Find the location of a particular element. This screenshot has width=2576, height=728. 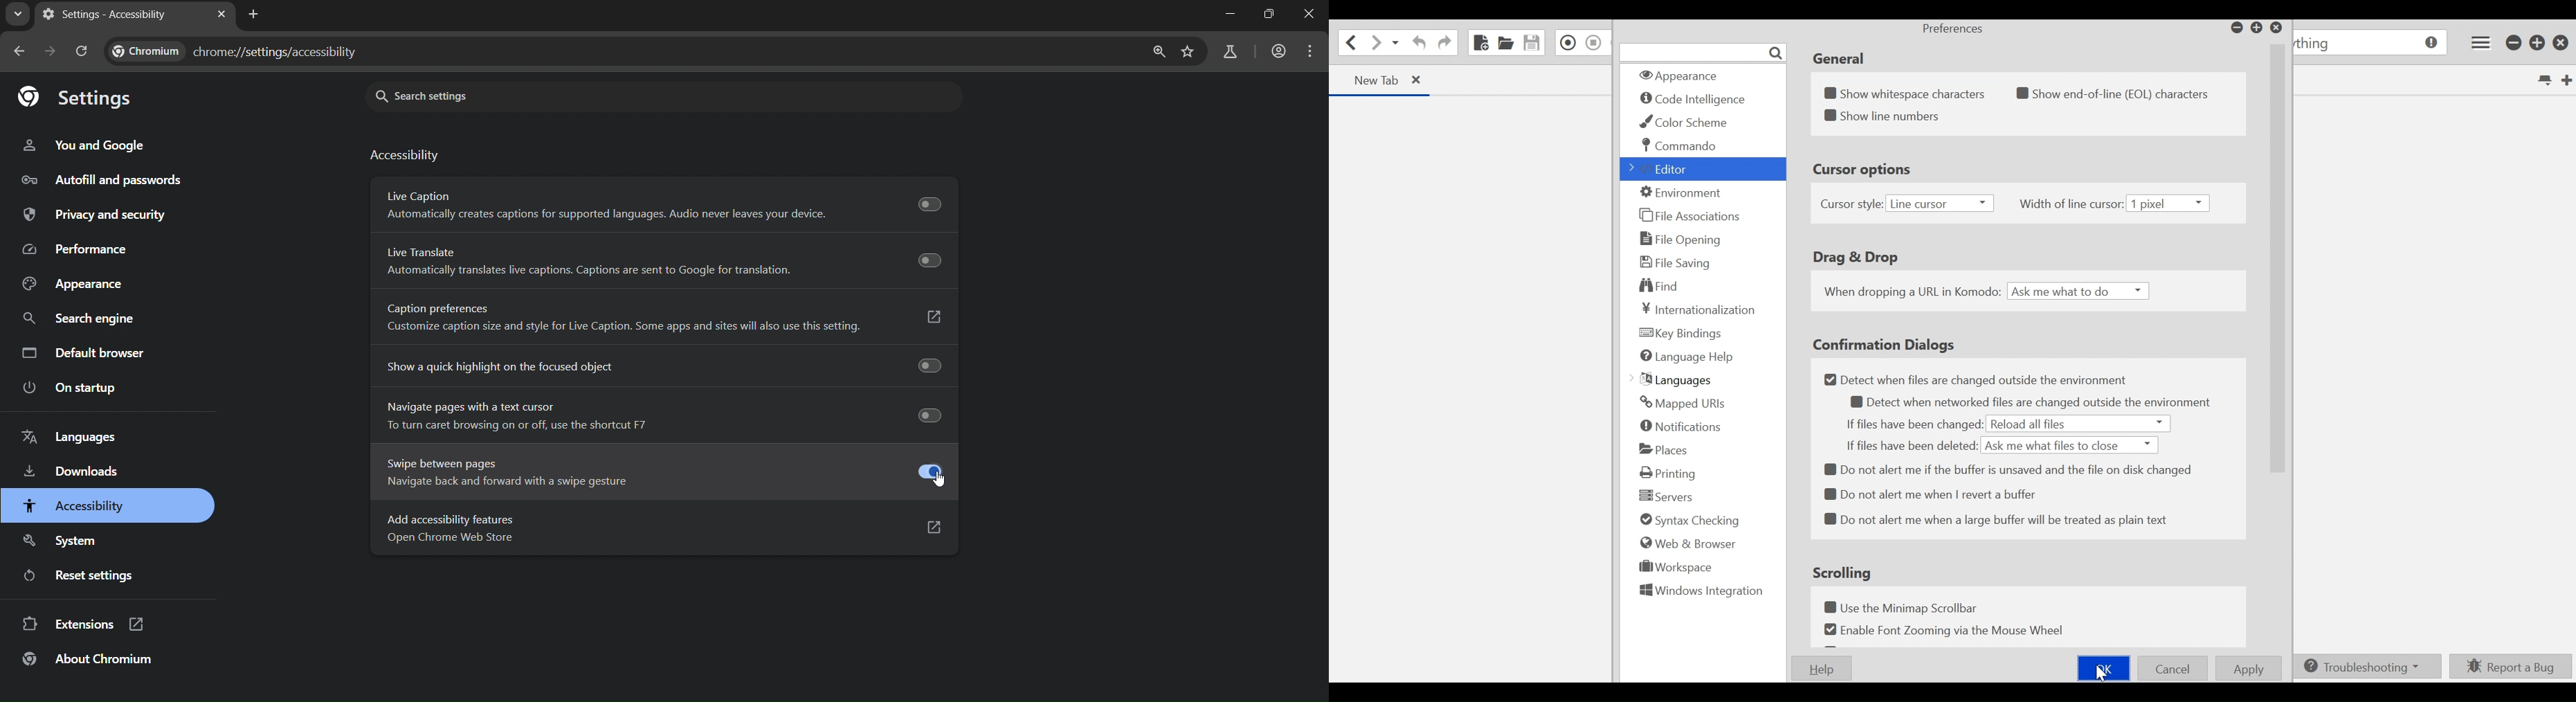

Restore is located at coordinates (2538, 42).